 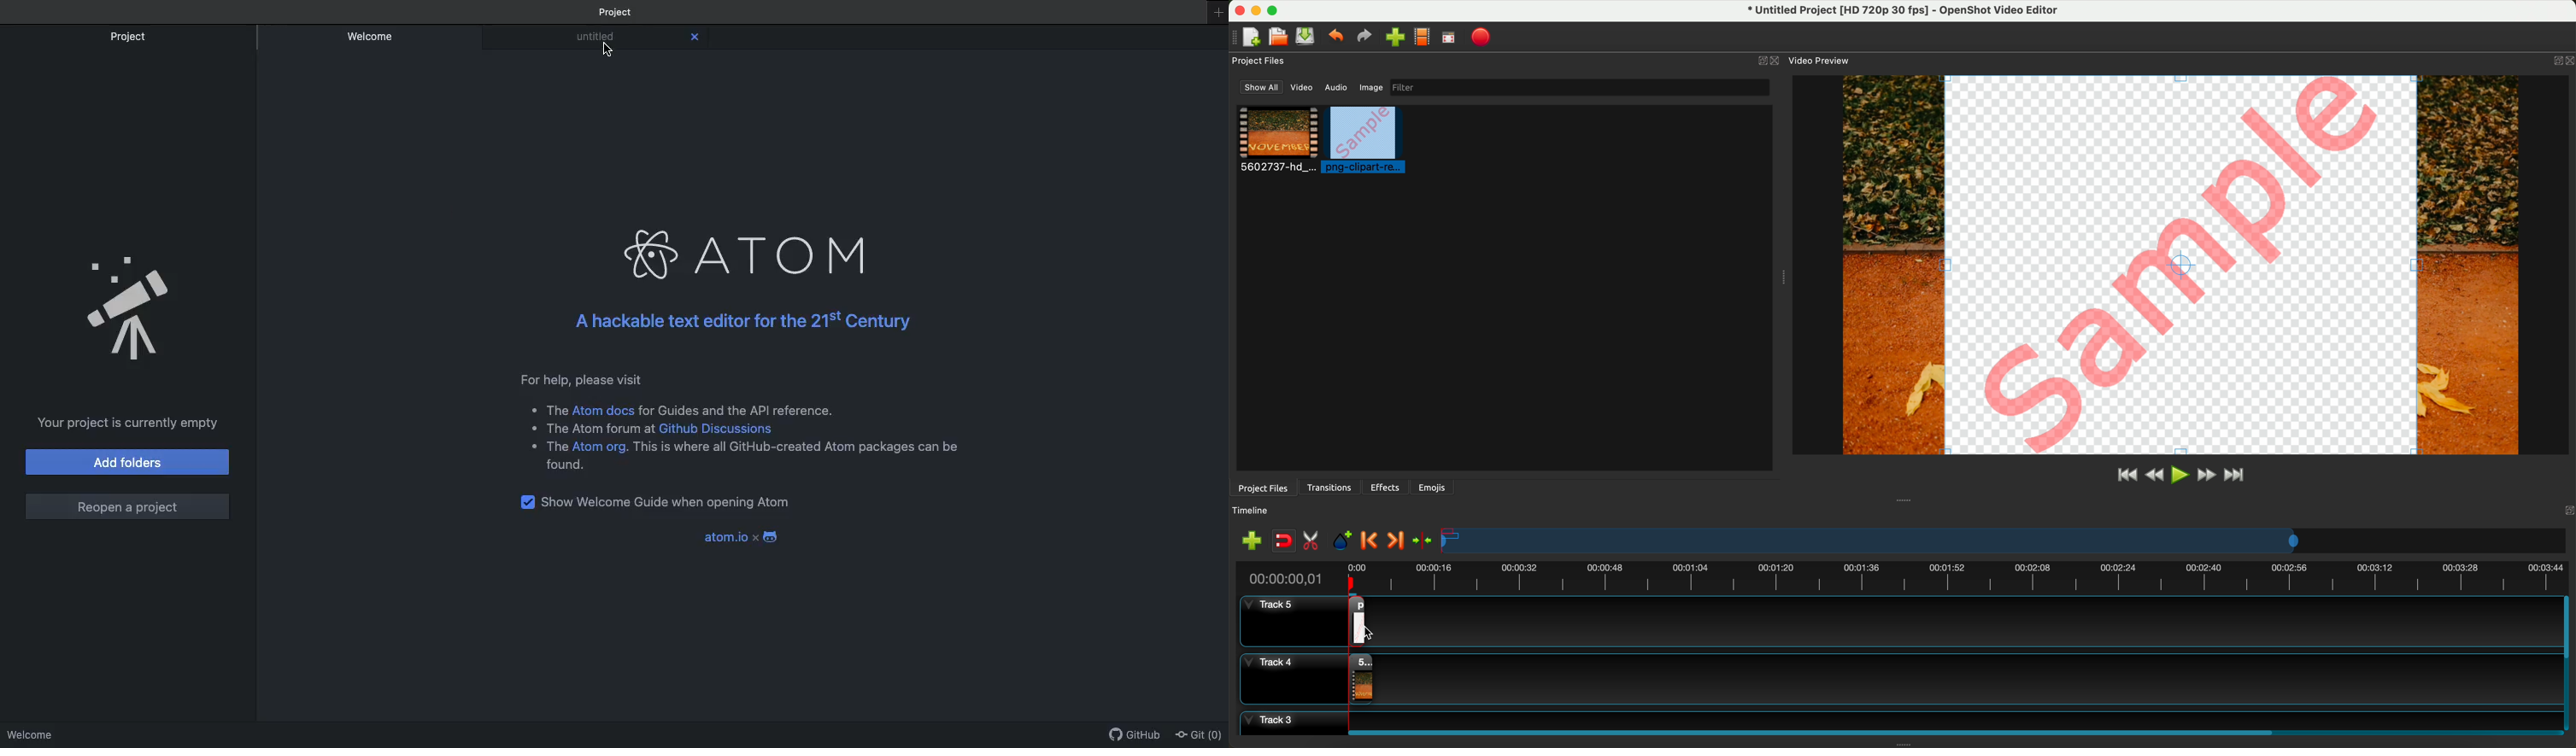 I want to click on open project, so click(x=1278, y=37).